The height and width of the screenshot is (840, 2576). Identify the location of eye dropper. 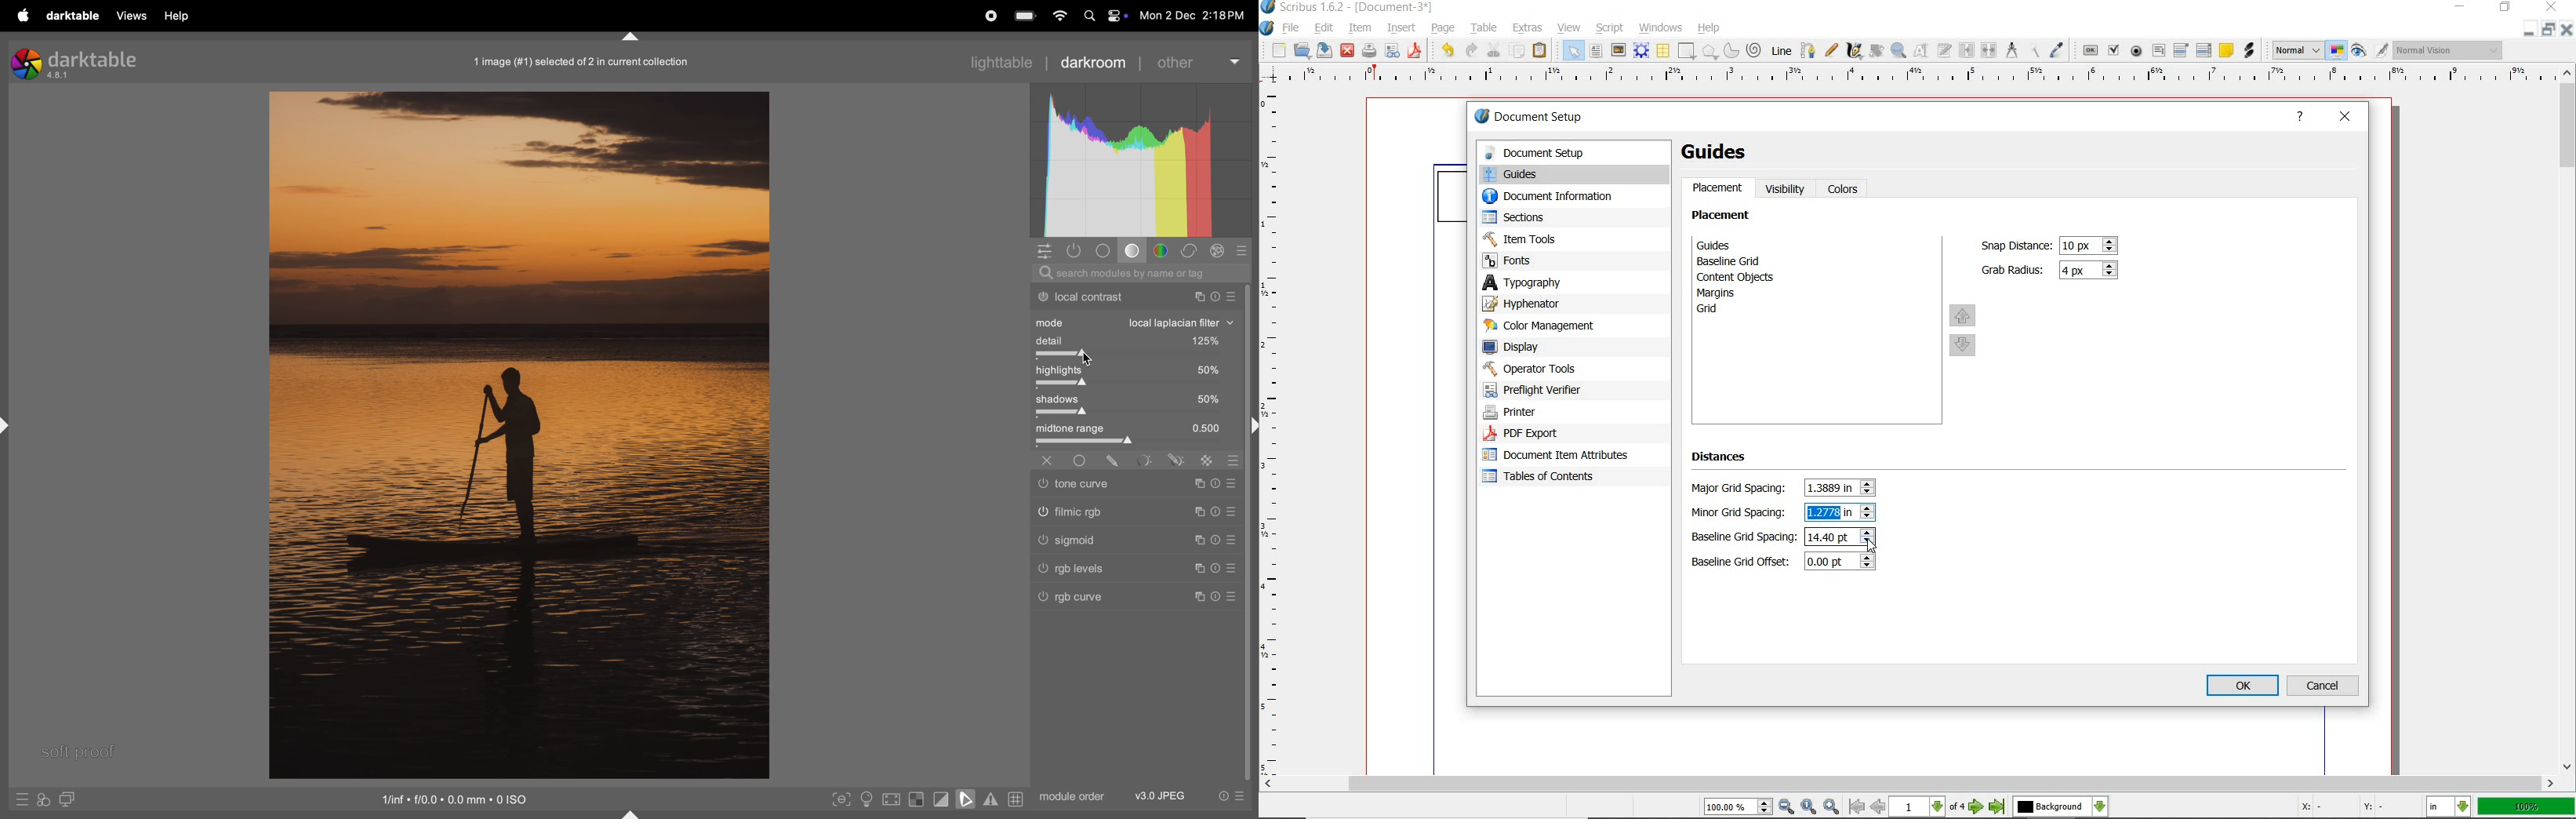
(2058, 49).